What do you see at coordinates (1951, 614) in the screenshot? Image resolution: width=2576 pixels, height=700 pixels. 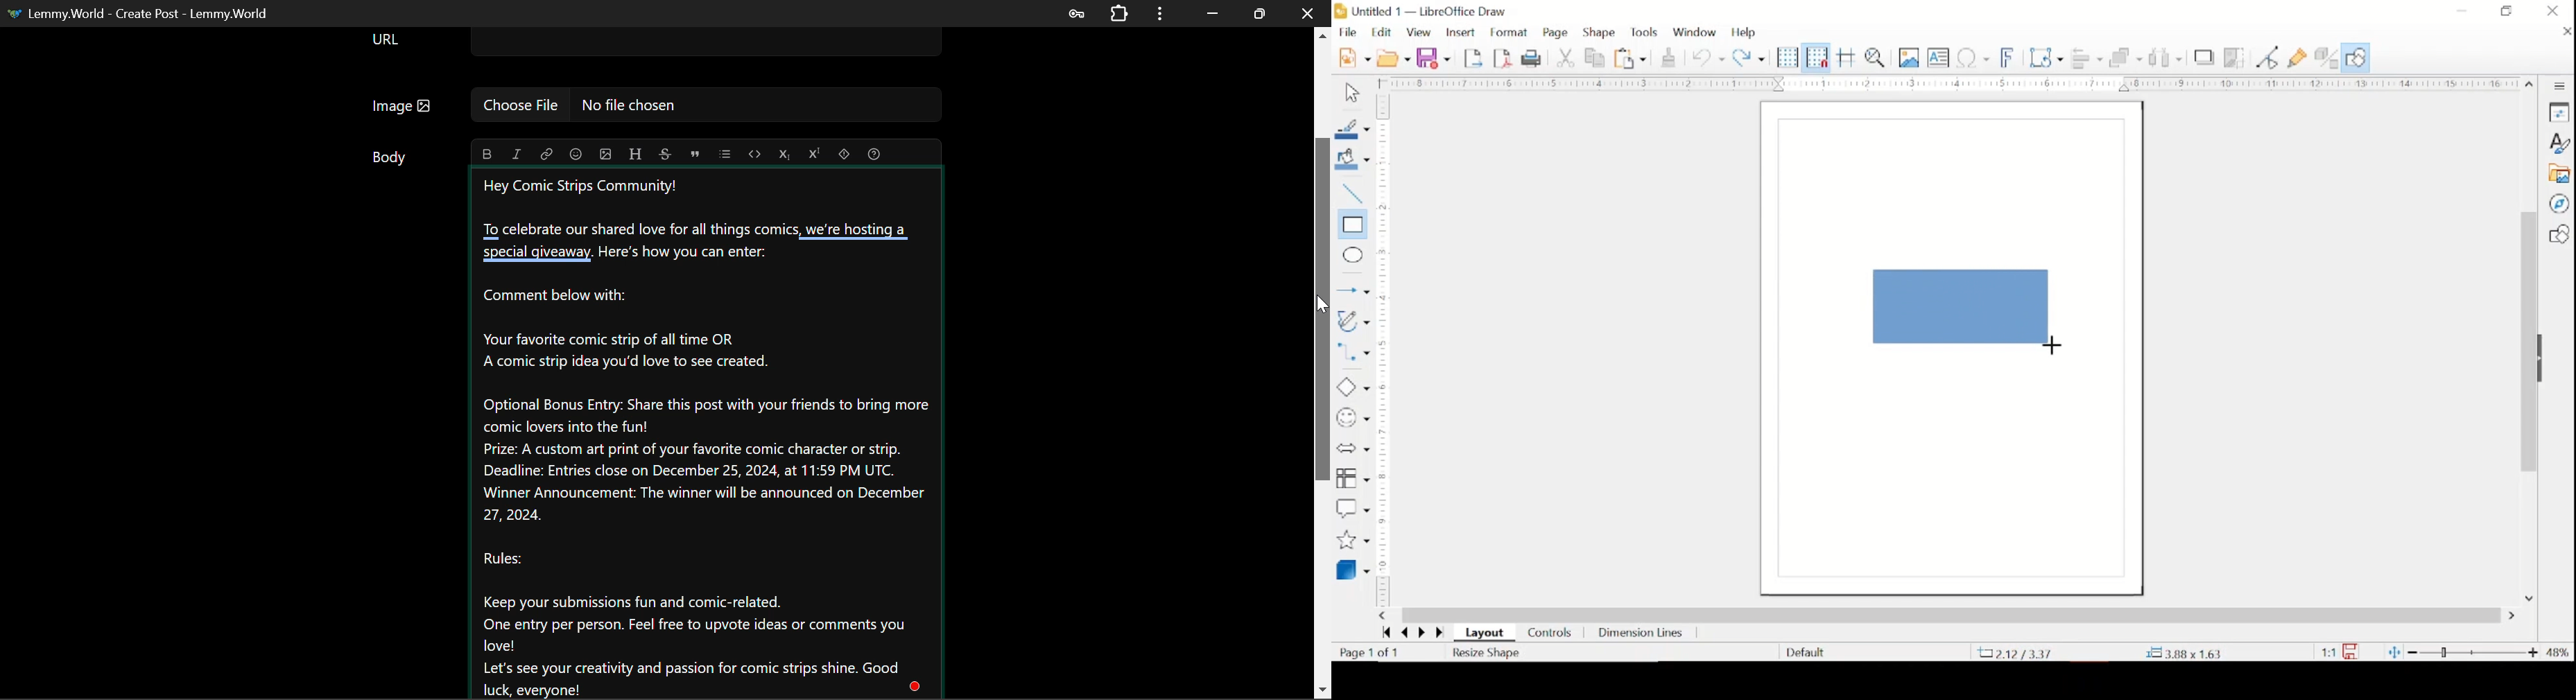 I see `scroll box` at bounding box center [1951, 614].